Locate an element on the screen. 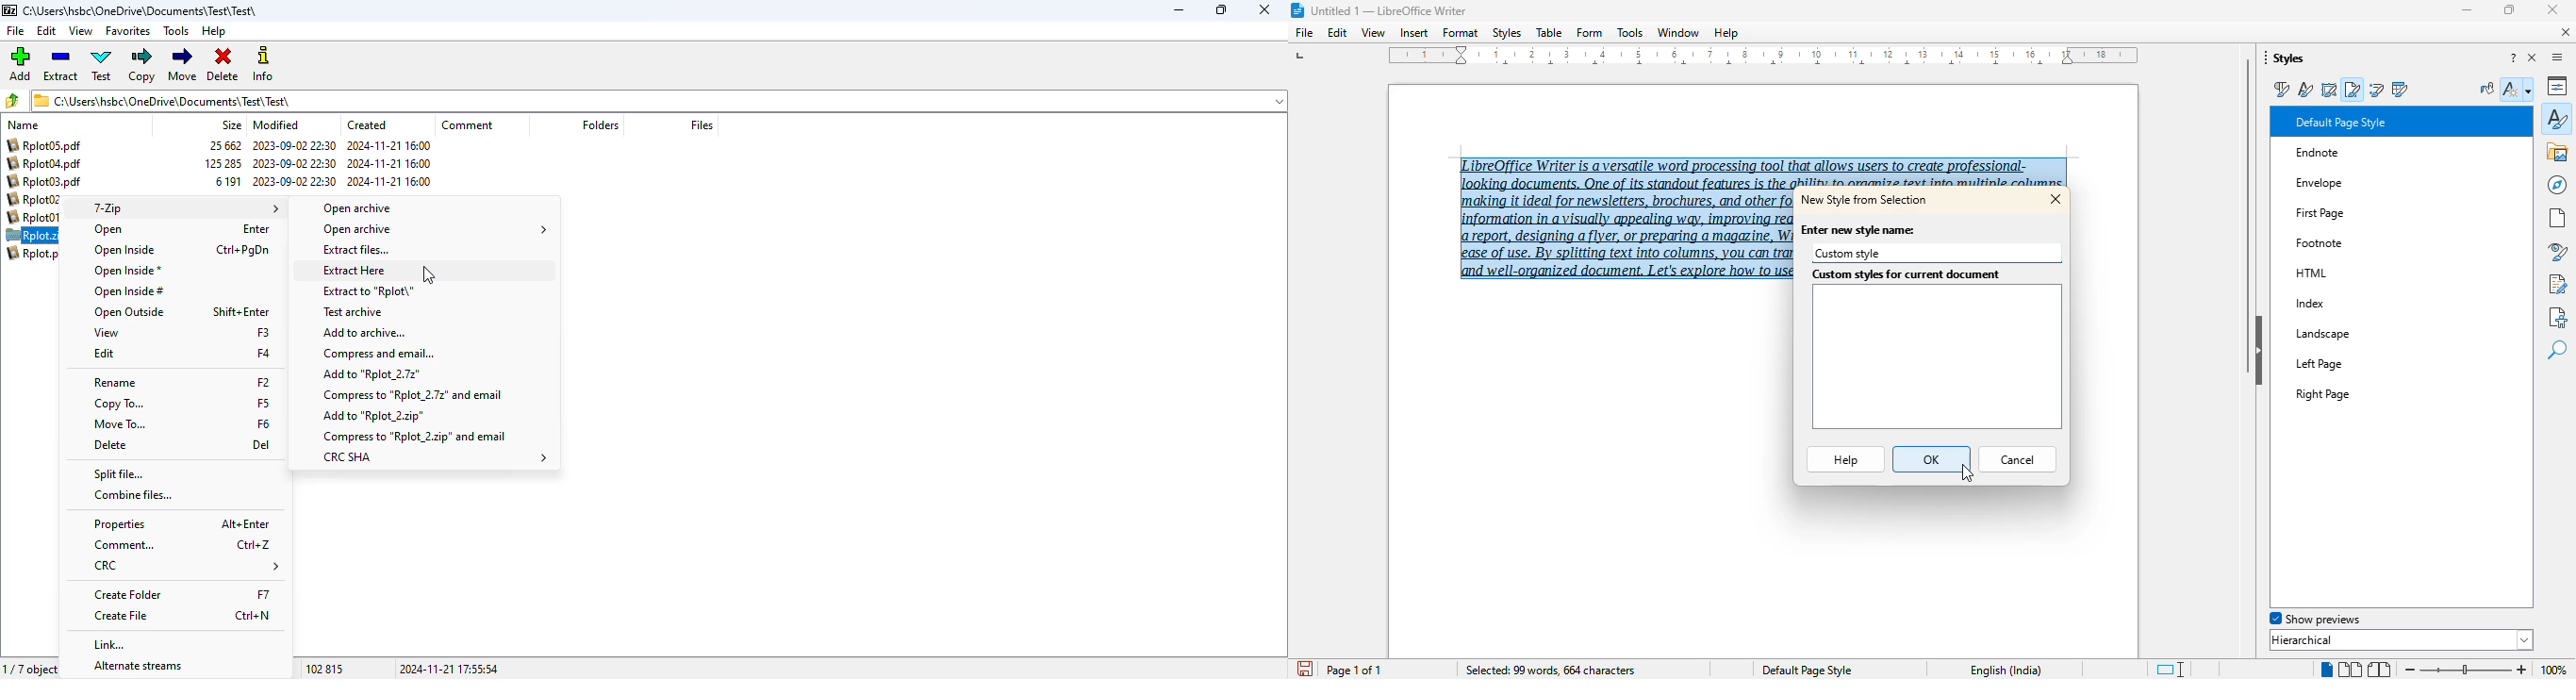 The image size is (2576, 700). help about this sidebar deck is located at coordinates (2514, 58).